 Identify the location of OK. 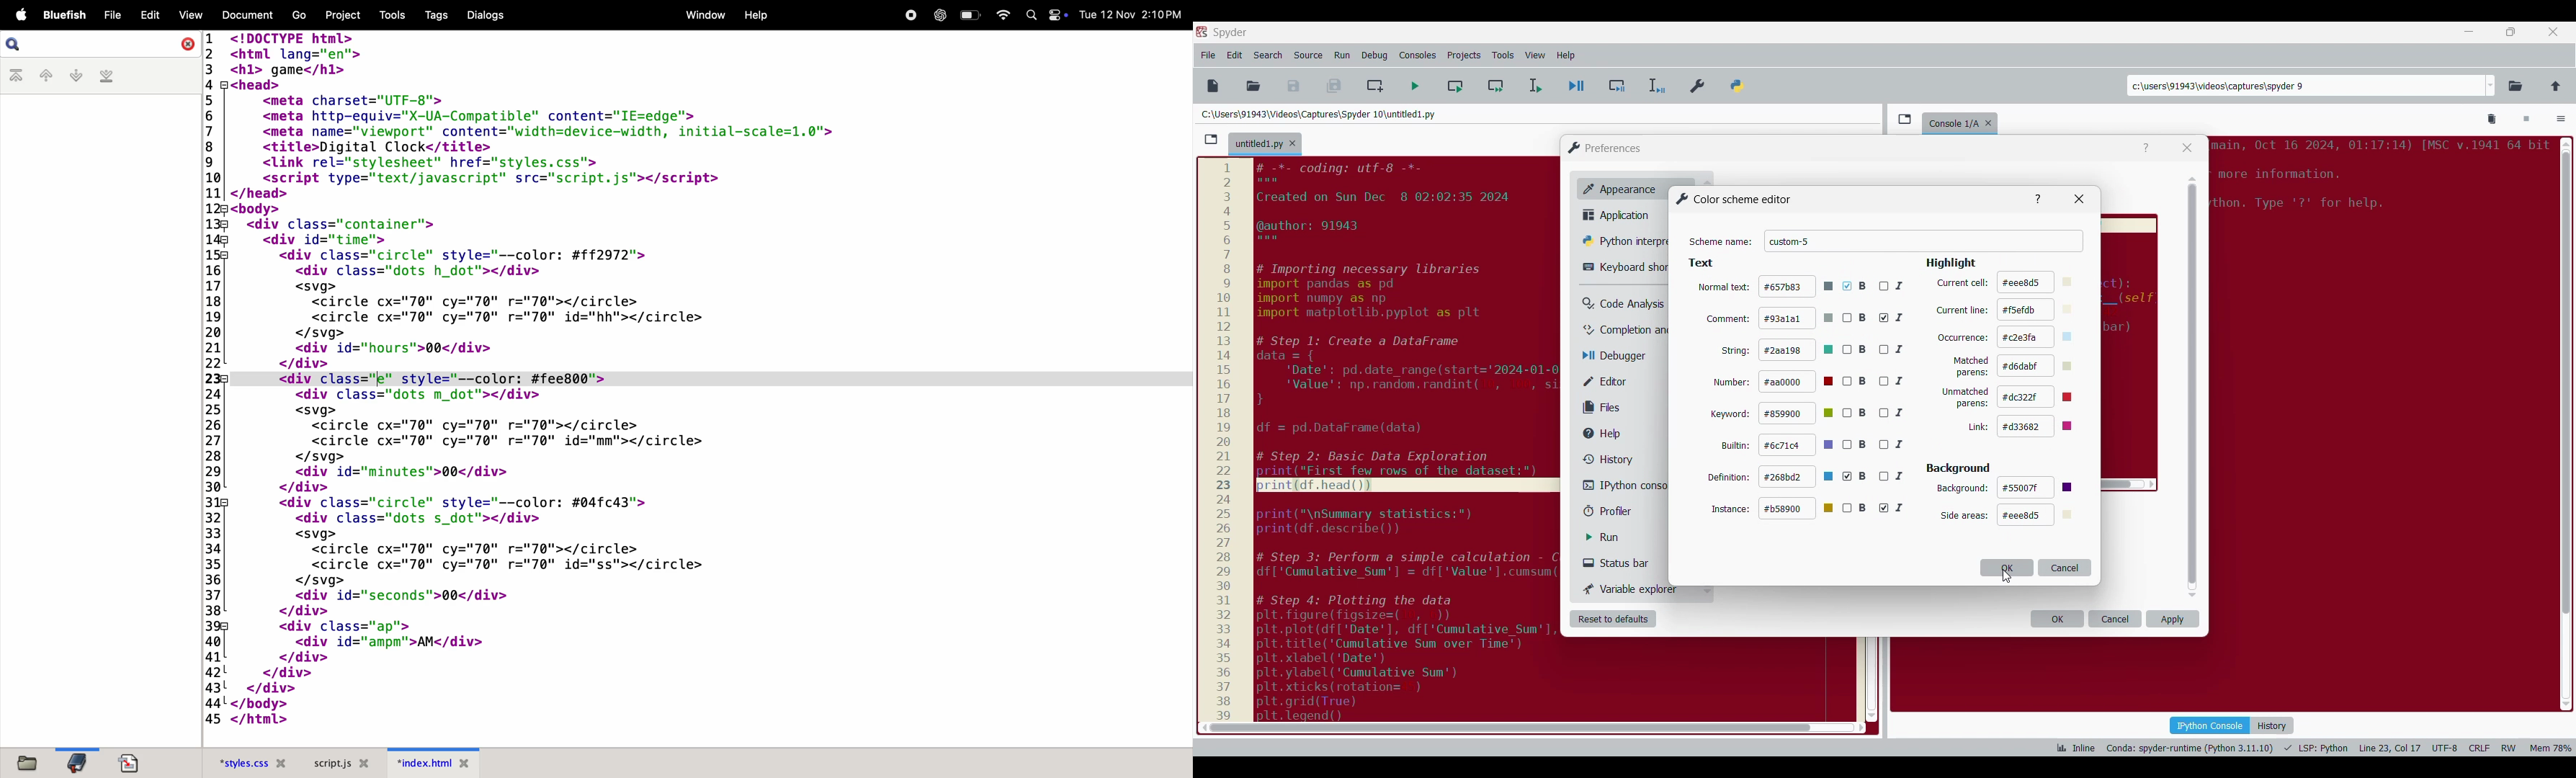
(2057, 619).